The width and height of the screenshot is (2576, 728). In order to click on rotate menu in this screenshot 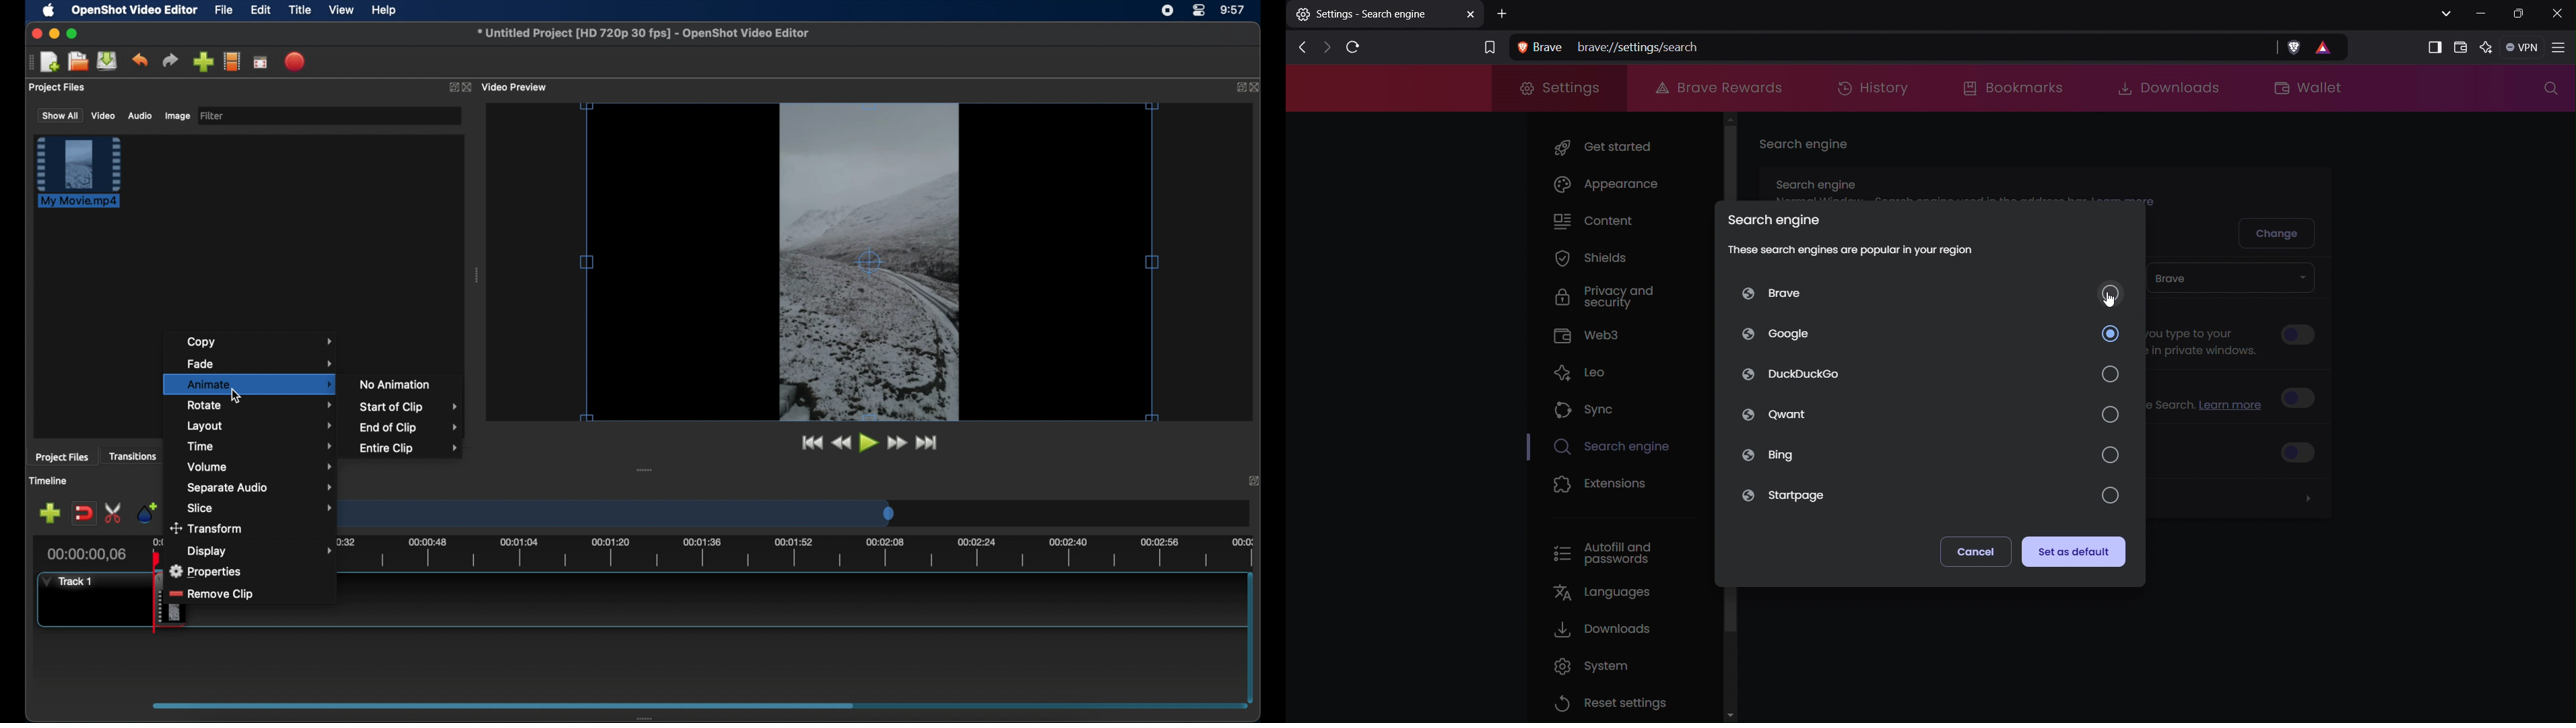, I will do `click(261, 404)`.